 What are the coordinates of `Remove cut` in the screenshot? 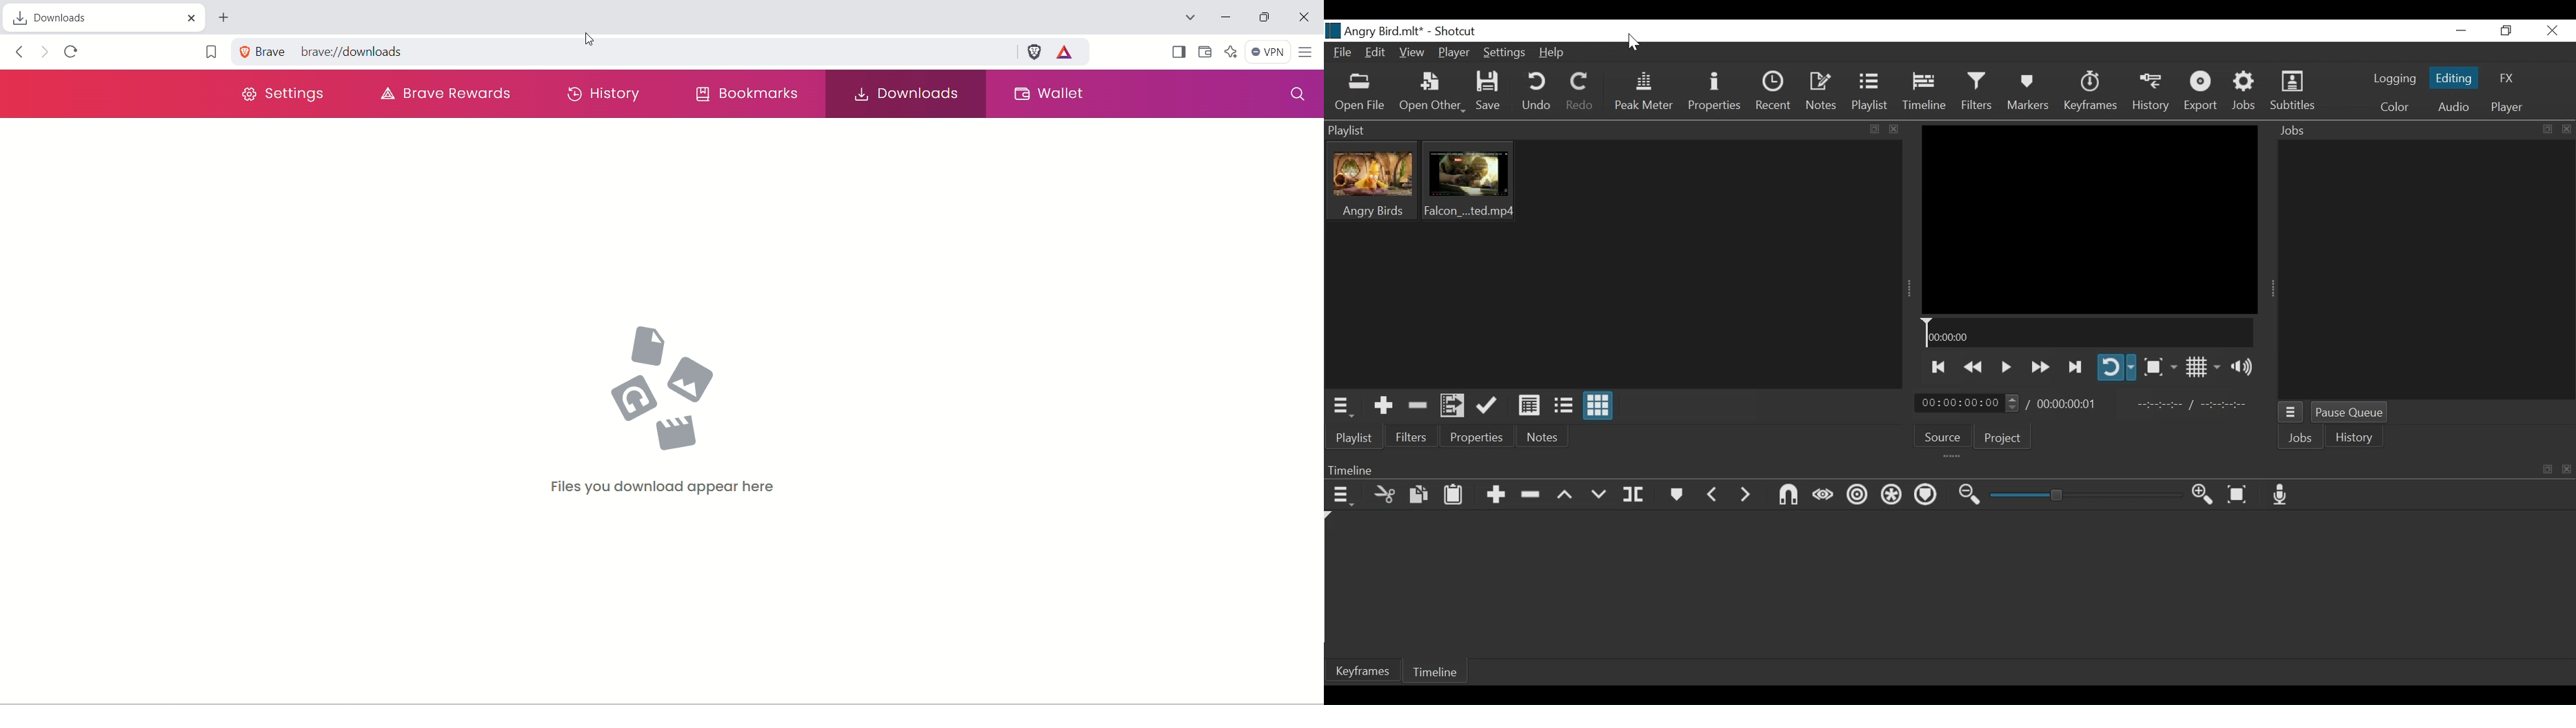 It's located at (1417, 405).